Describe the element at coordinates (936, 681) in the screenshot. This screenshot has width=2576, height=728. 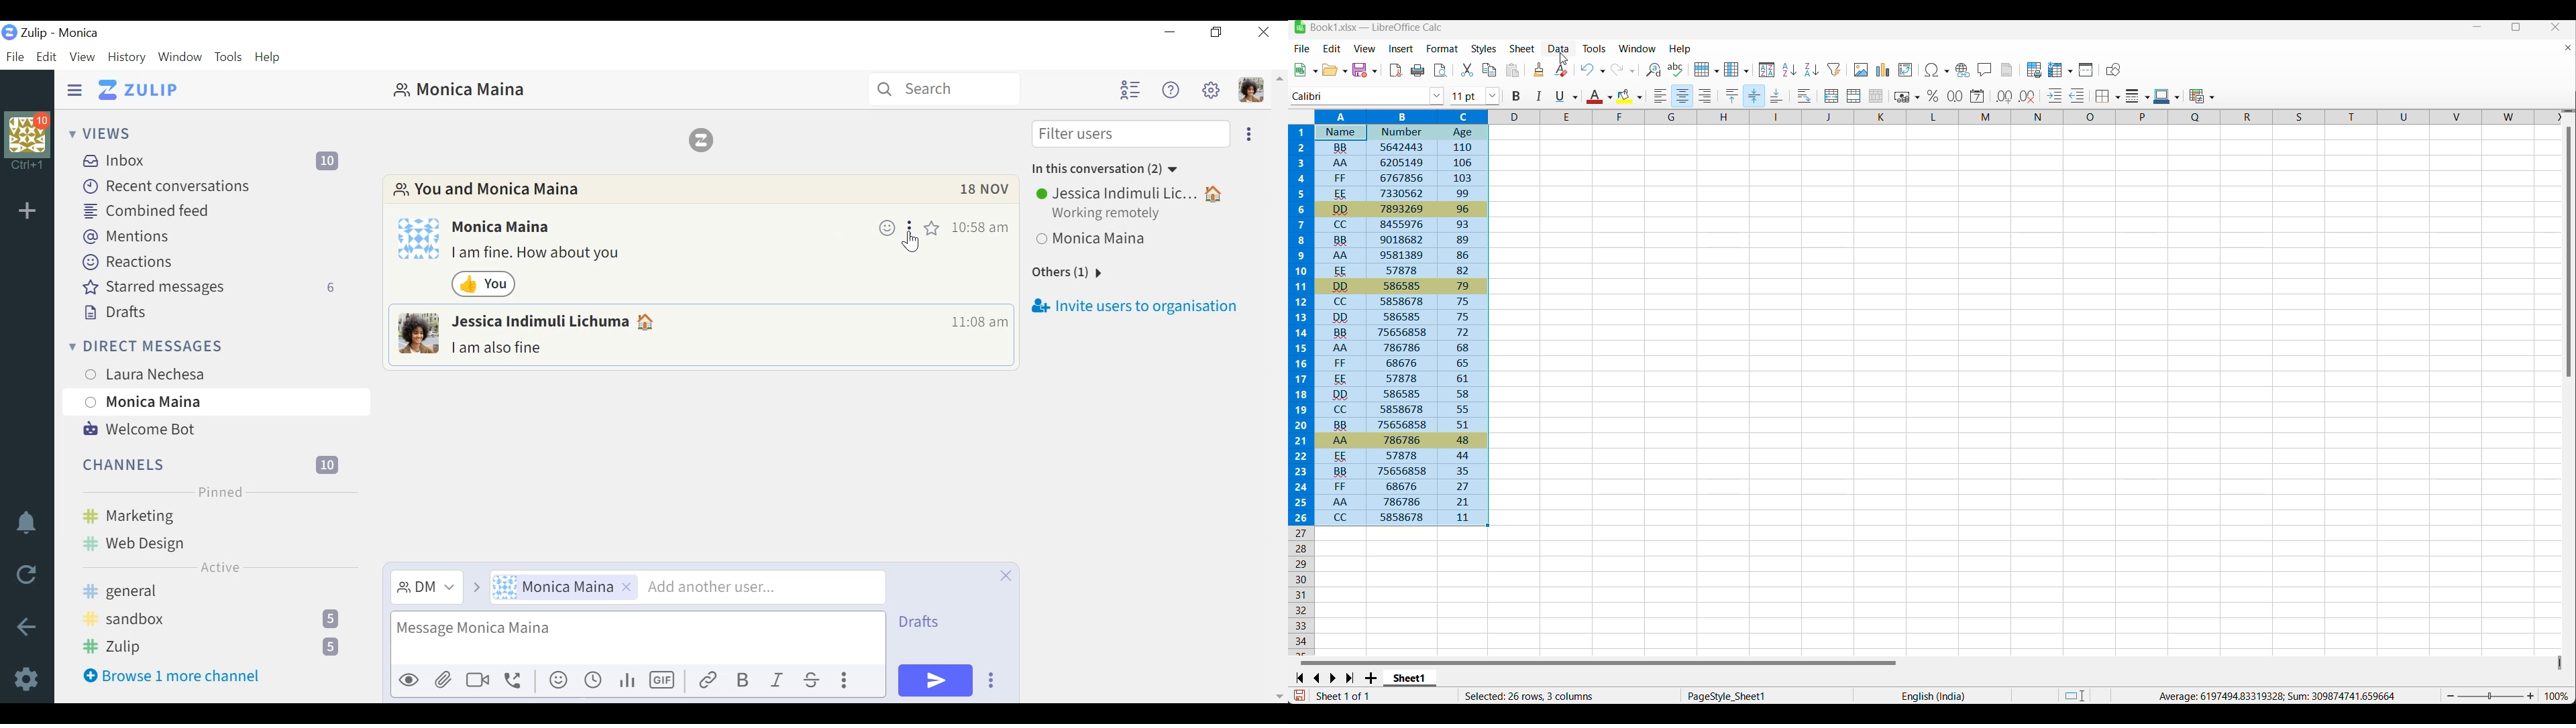
I see `send` at that location.